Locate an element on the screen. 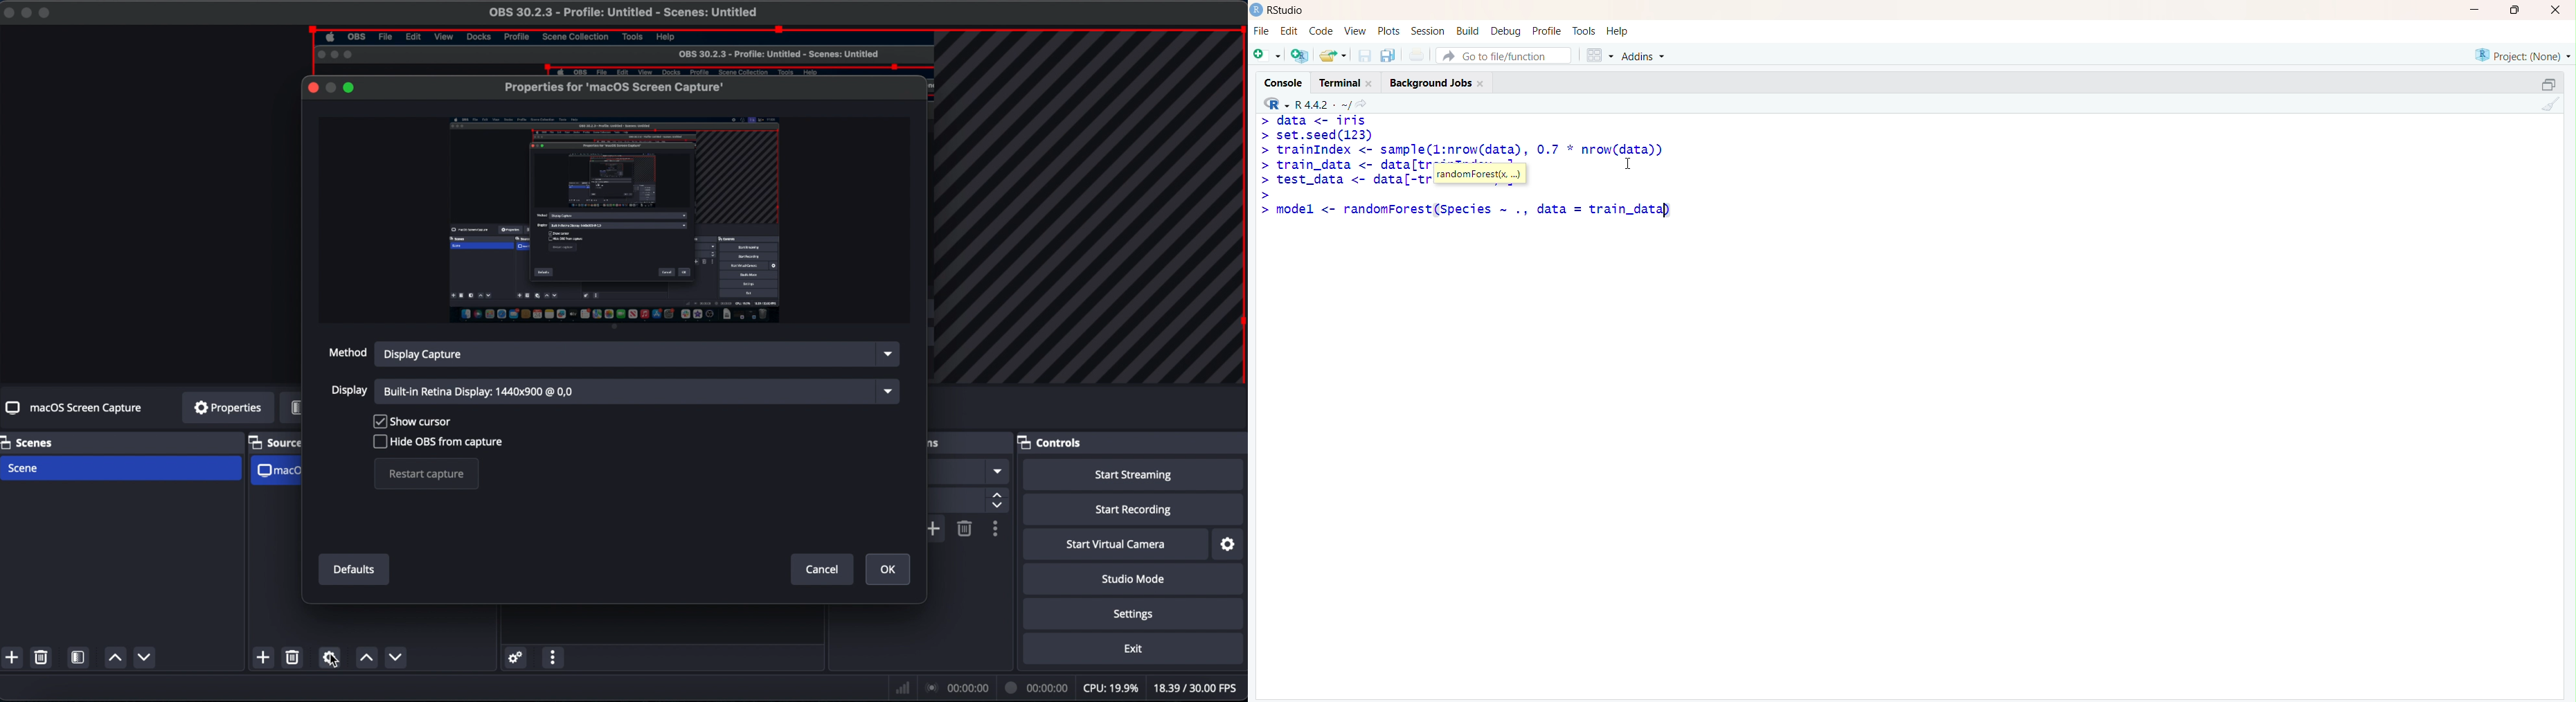 This screenshot has width=2576, height=728. no source selected is located at coordinates (82, 406).